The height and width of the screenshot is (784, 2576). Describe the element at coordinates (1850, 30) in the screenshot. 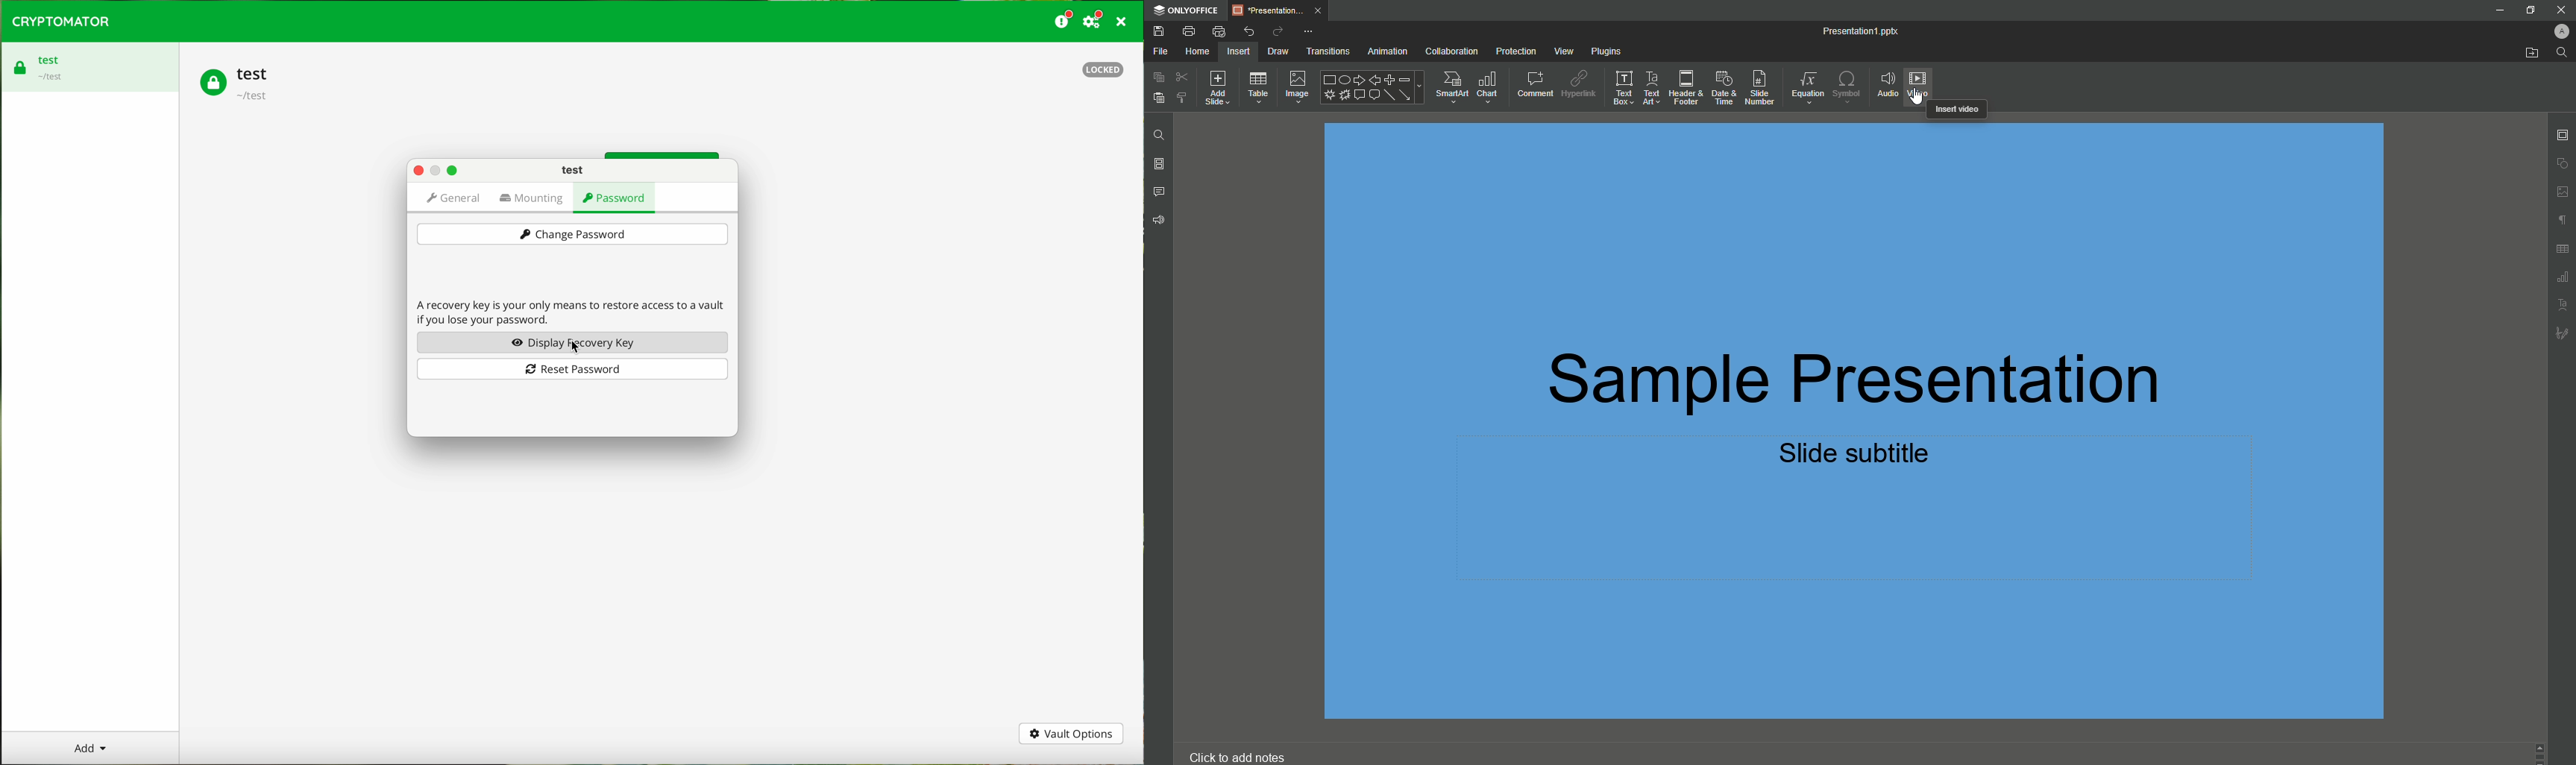

I see `Presentation 1` at that location.